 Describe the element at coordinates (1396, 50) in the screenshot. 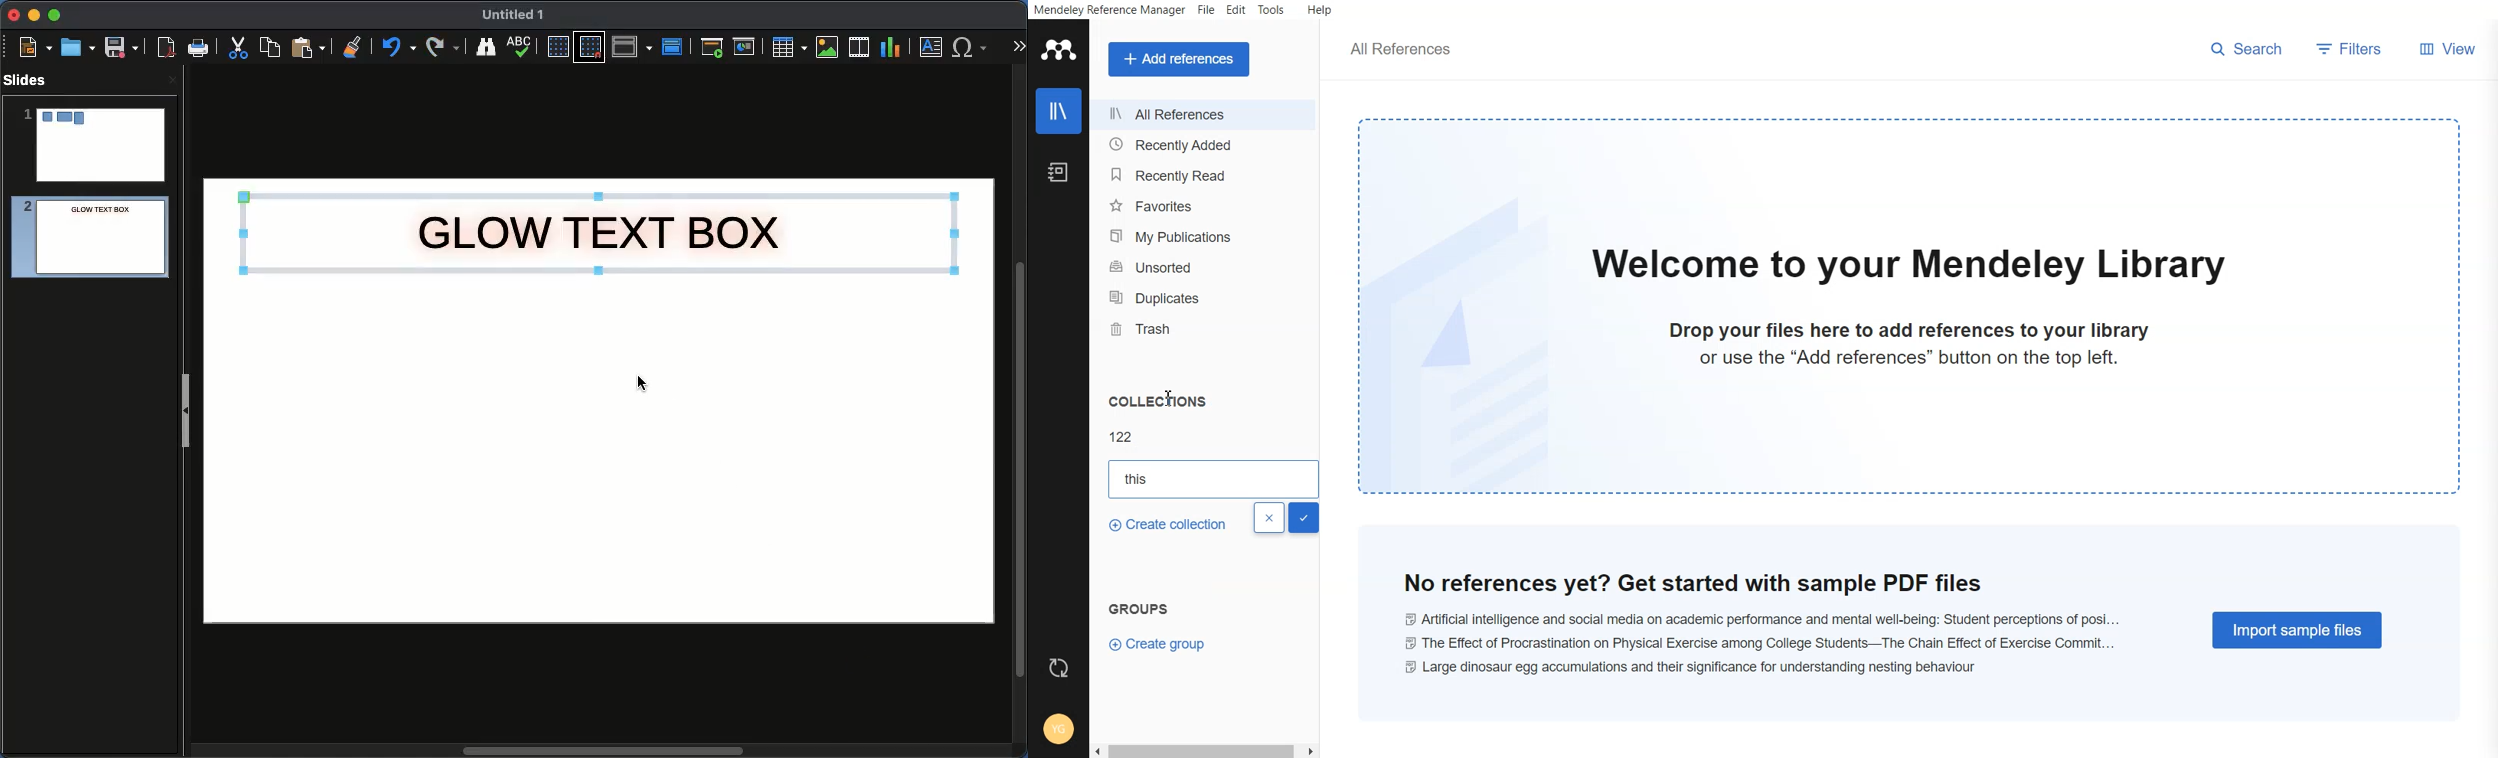

I see `all references` at that location.